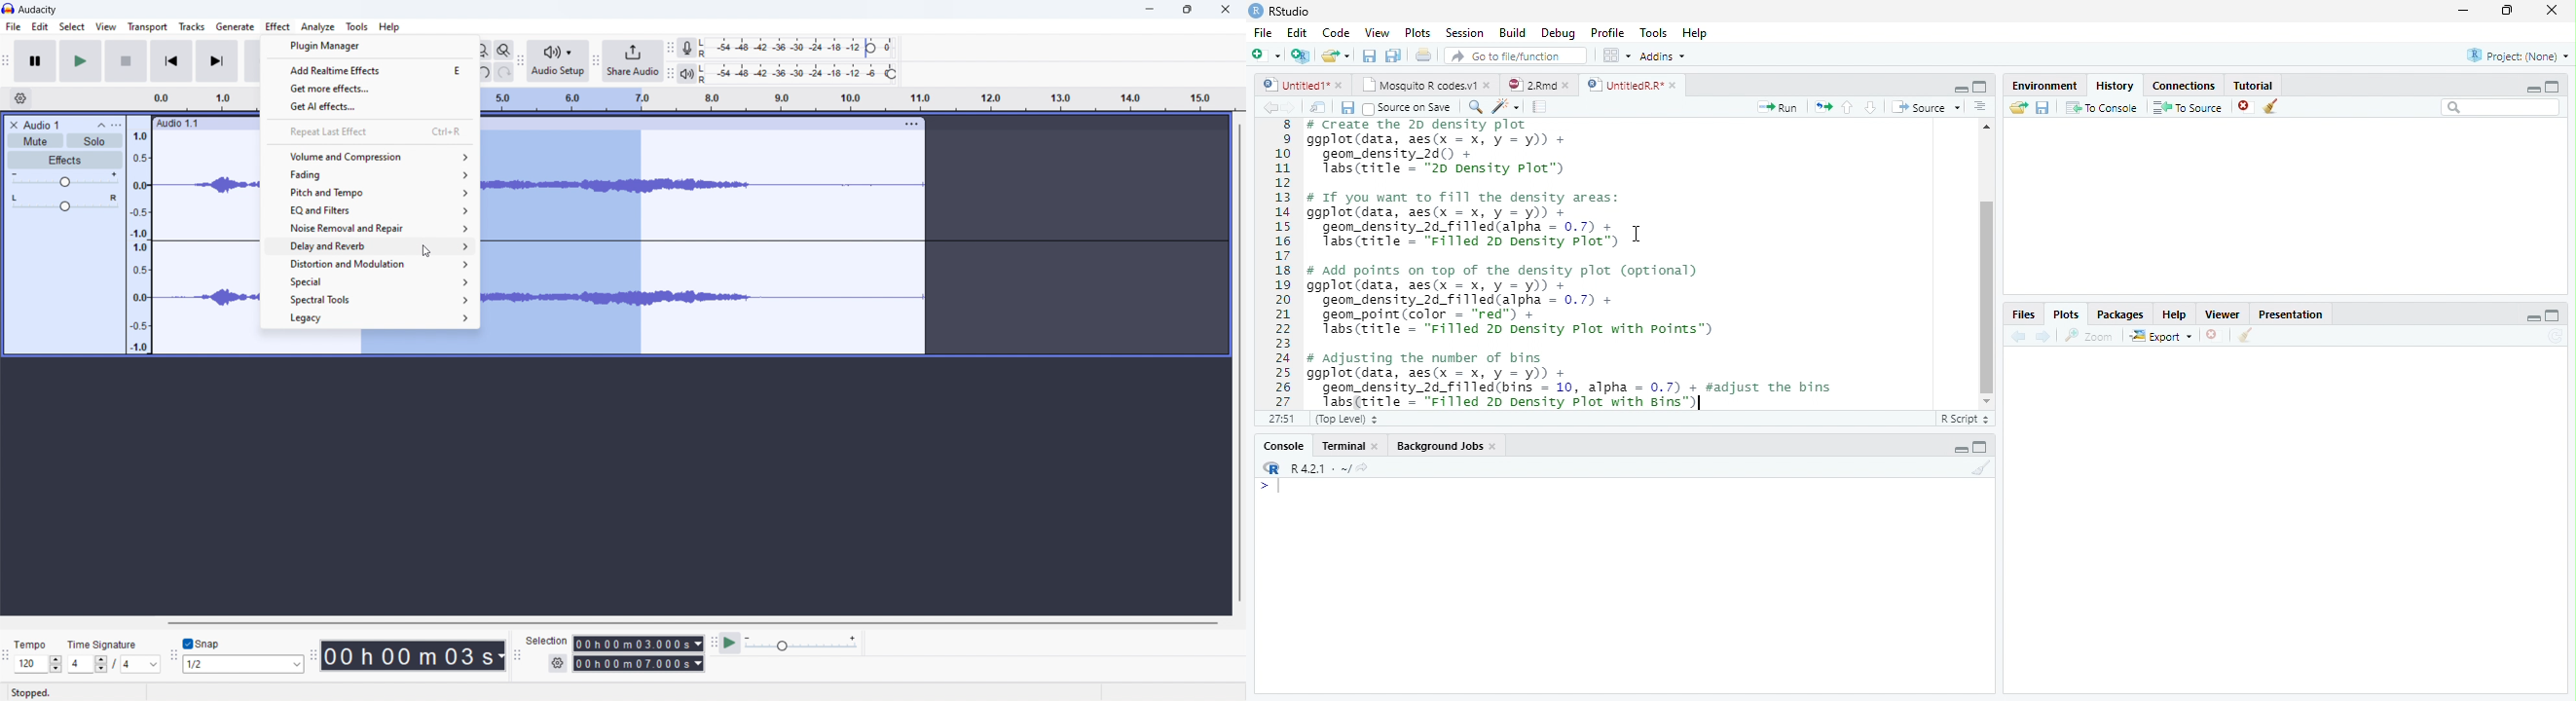 The image size is (2576, 728). What do you see at coordinates (1472, 106) in the screenshot?
I see `search` at bounding box center [1472, 106].